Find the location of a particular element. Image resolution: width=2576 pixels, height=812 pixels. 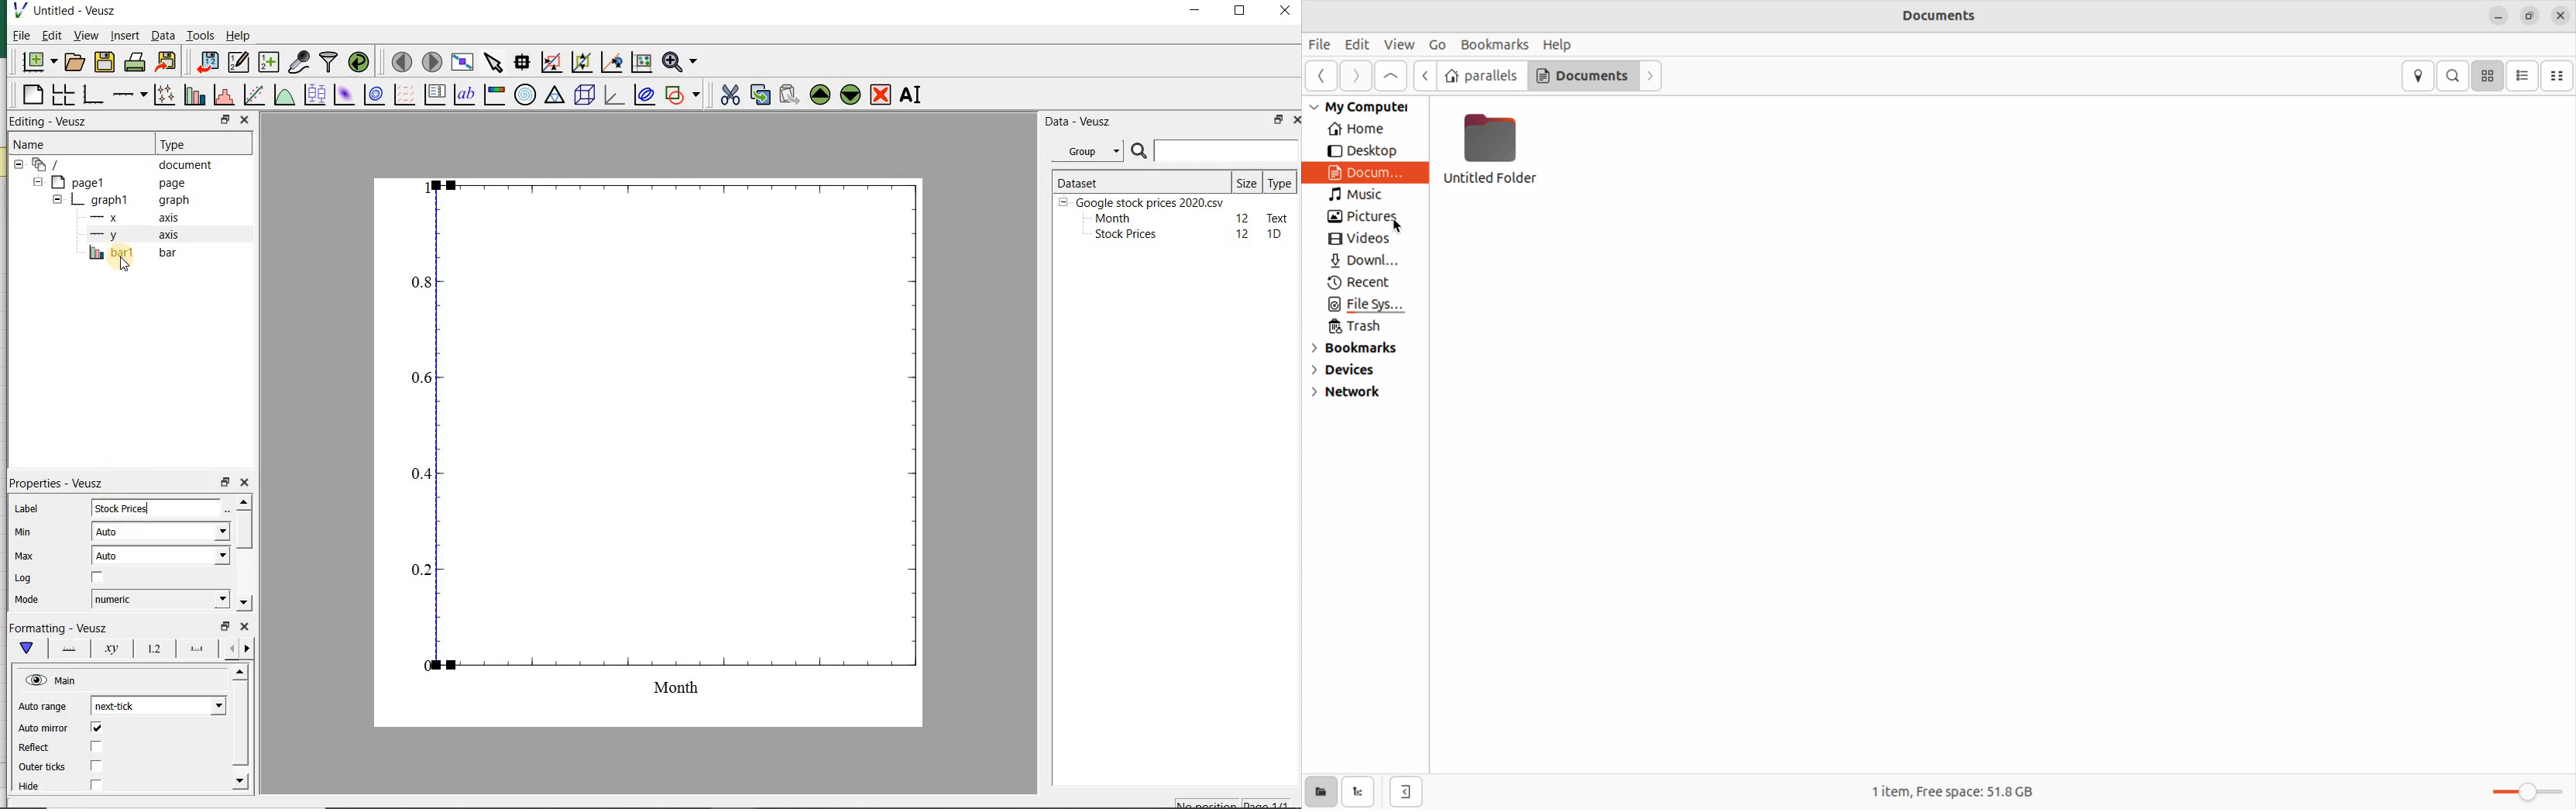

new document is located at coordinates (39, 63).